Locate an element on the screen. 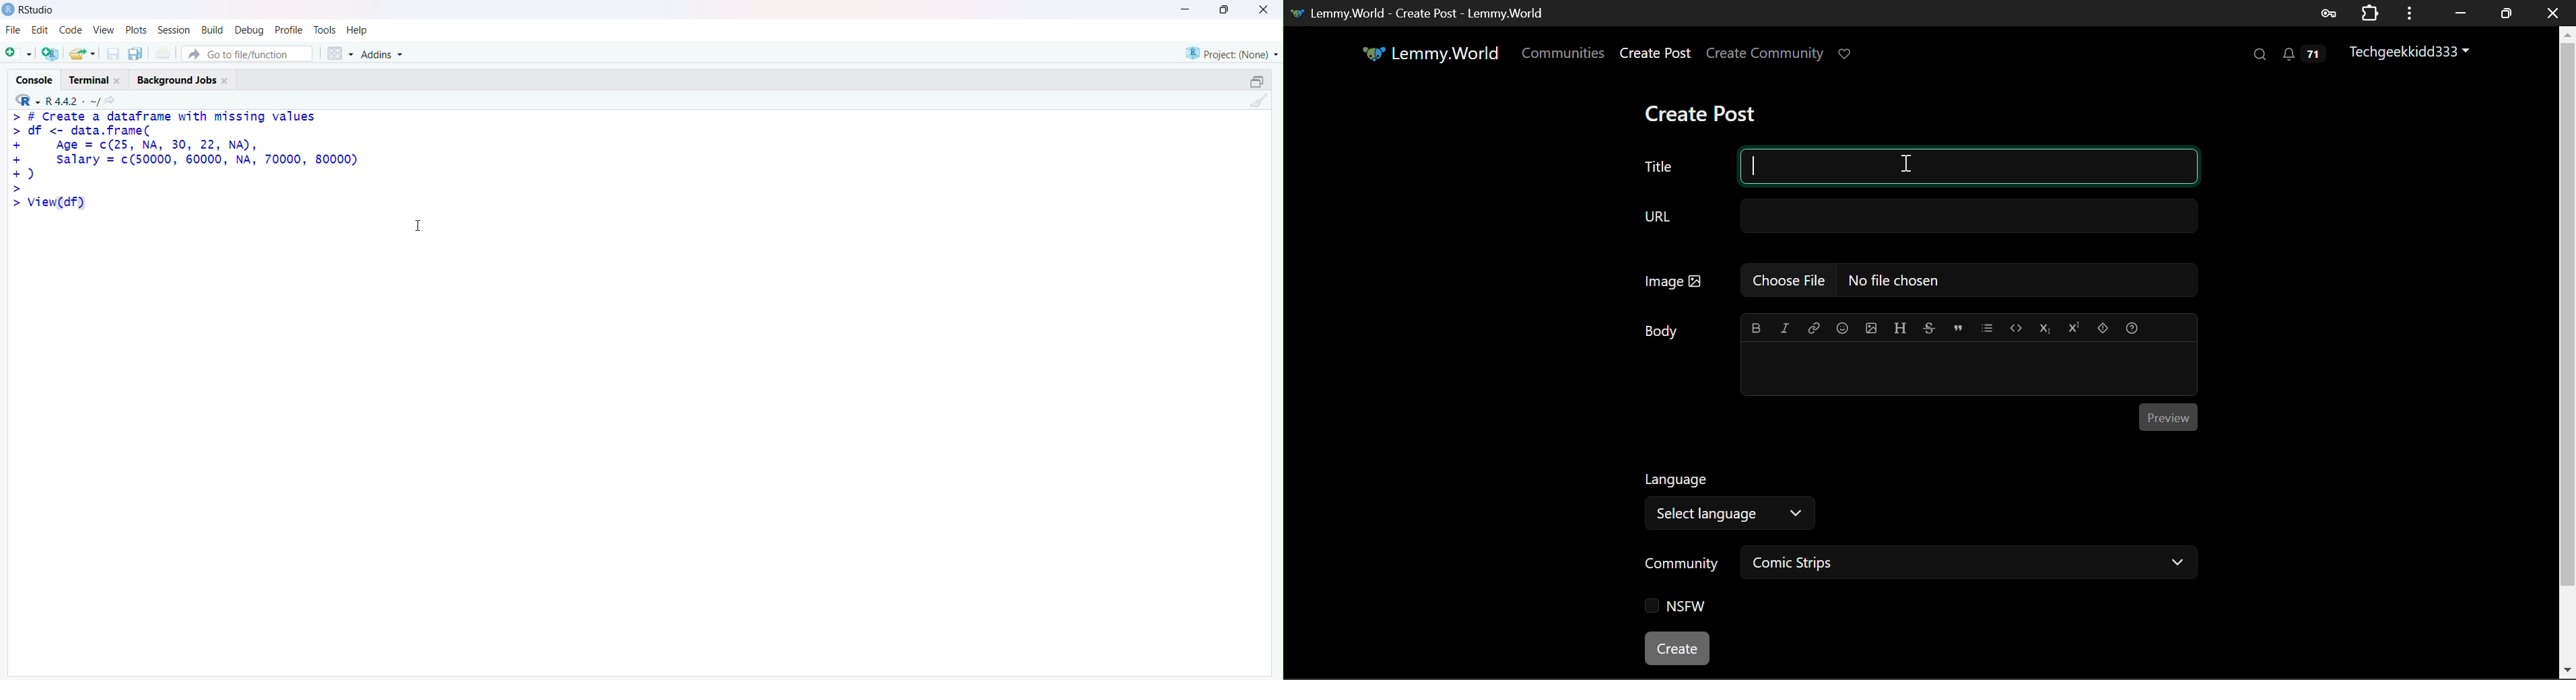 This screenshot has height=700, width=2576. Clsoe is located at coordinates (1264, 10).